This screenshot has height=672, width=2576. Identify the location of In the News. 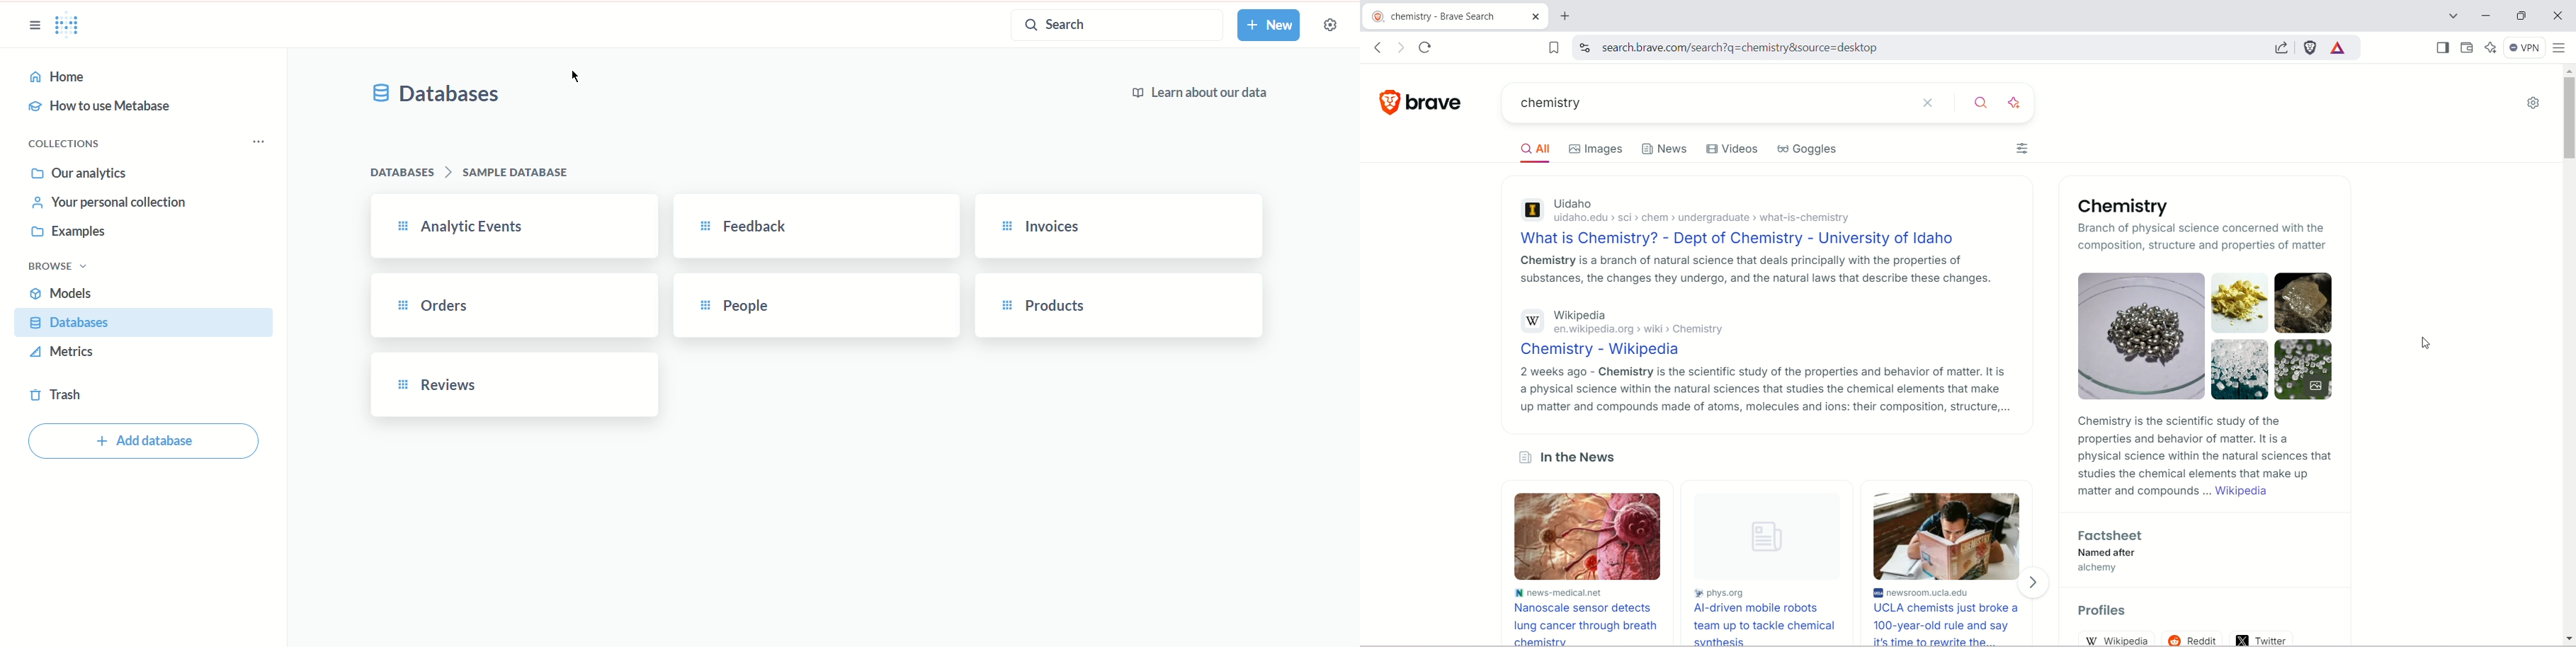
(1580, 456).